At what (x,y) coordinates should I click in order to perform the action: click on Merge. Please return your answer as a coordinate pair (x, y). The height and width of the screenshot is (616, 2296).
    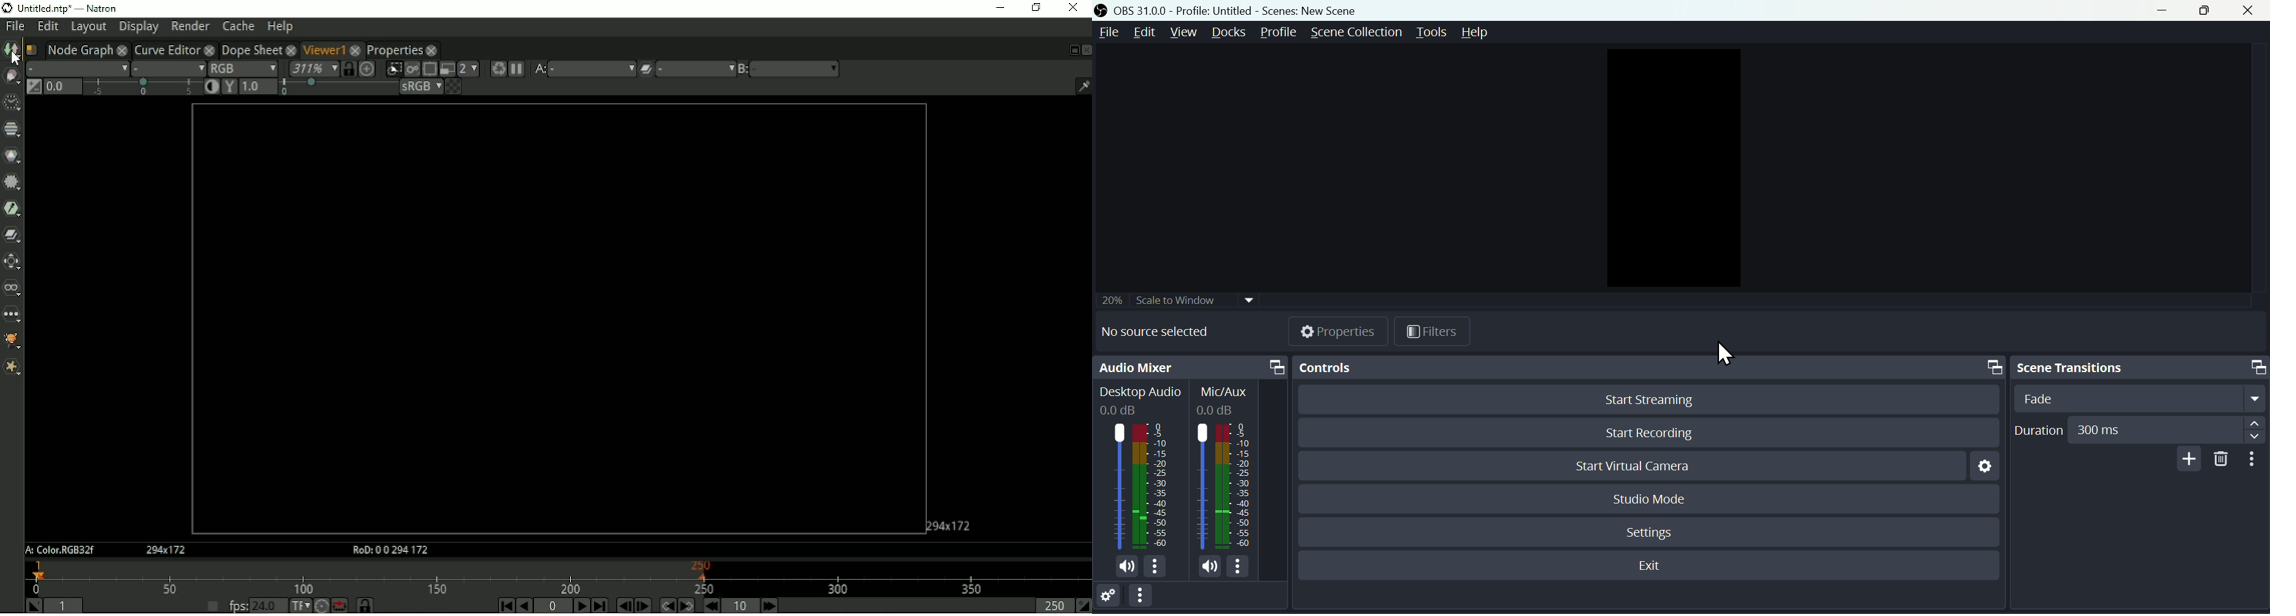
    Looking at the image, I should click on (13, 234).